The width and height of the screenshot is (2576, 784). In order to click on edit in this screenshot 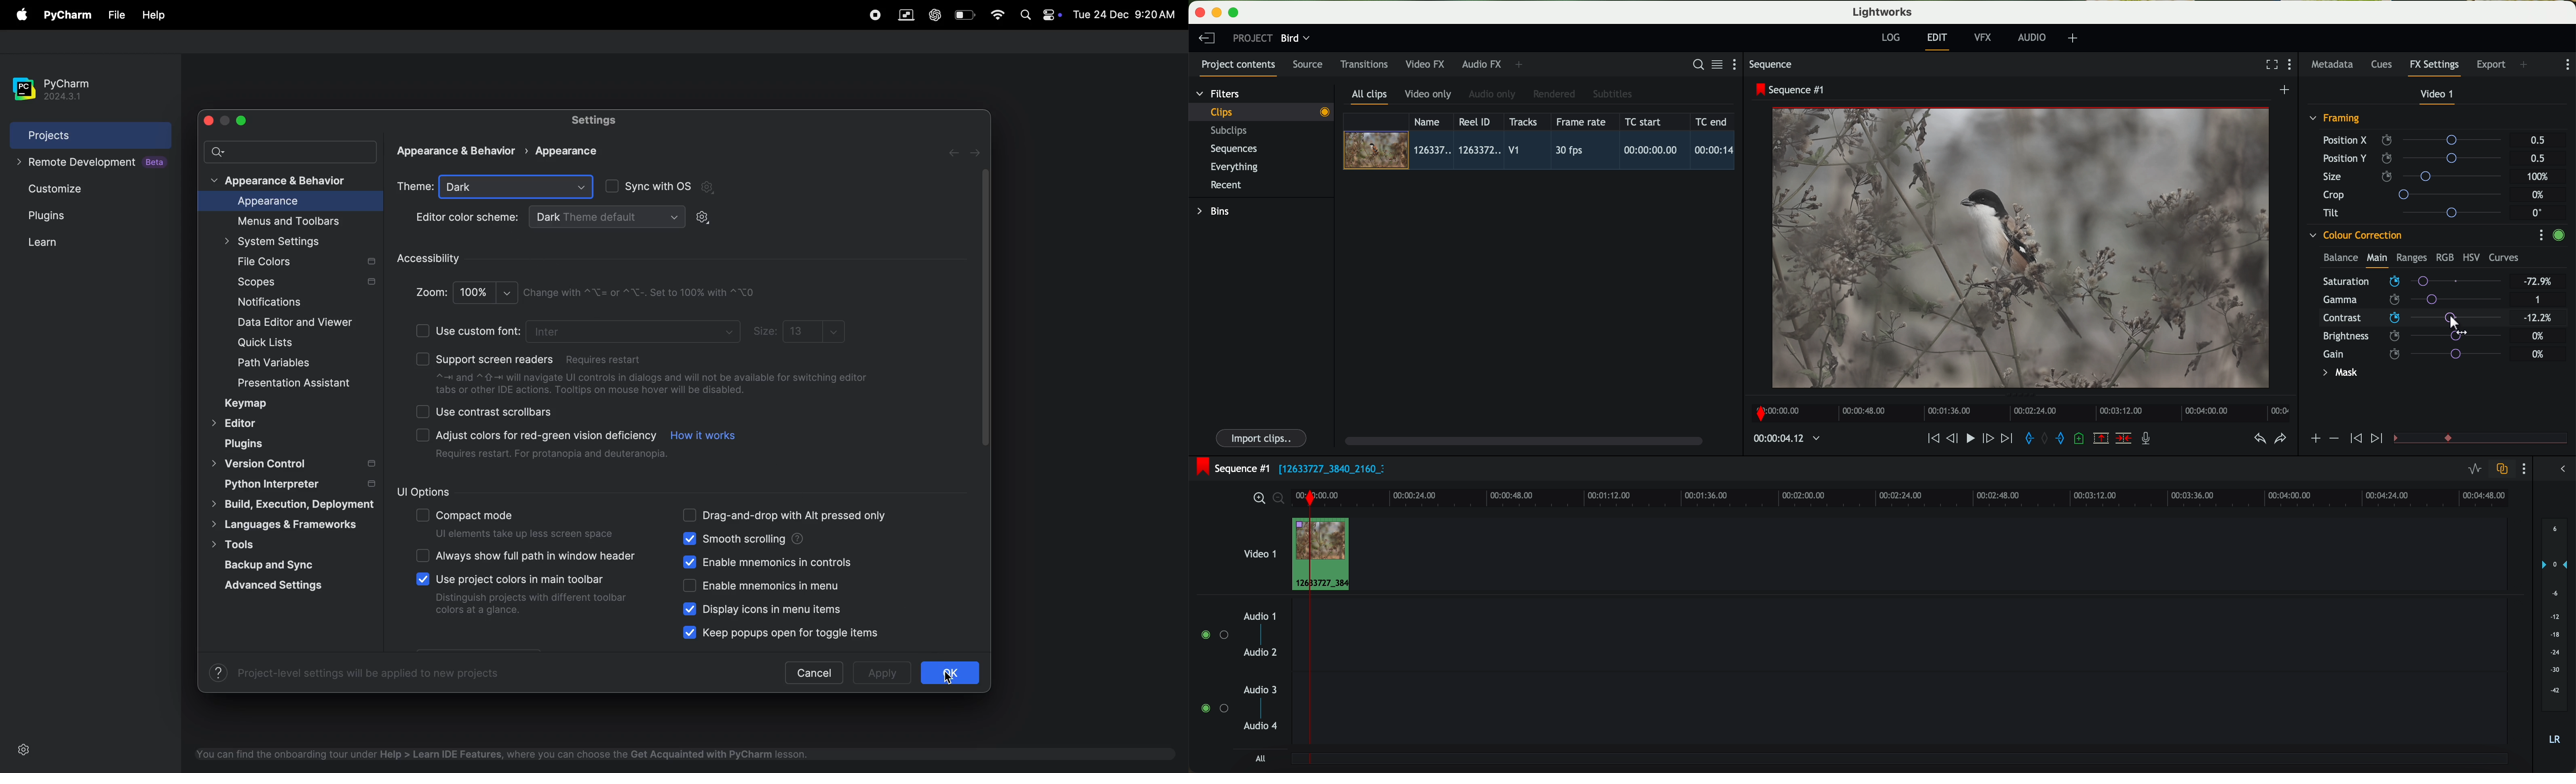, I will do `click(1938, 40)`.